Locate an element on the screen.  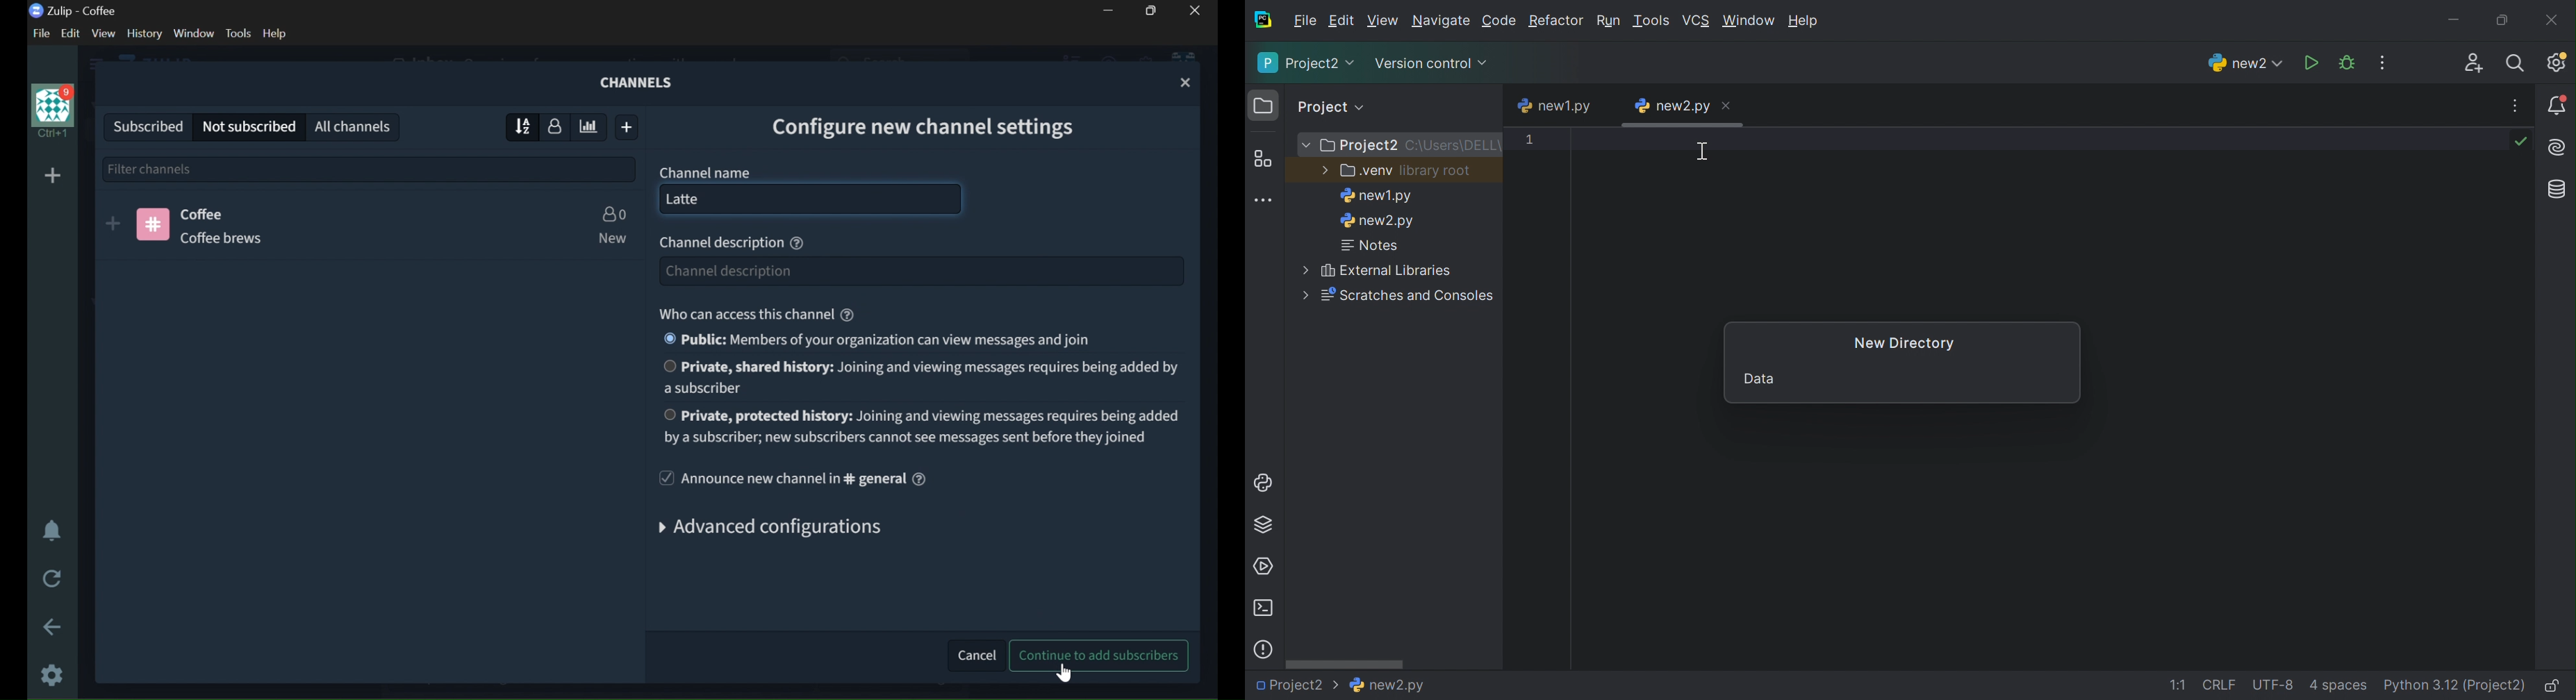
Edit is located at coordinates (1383, 19).